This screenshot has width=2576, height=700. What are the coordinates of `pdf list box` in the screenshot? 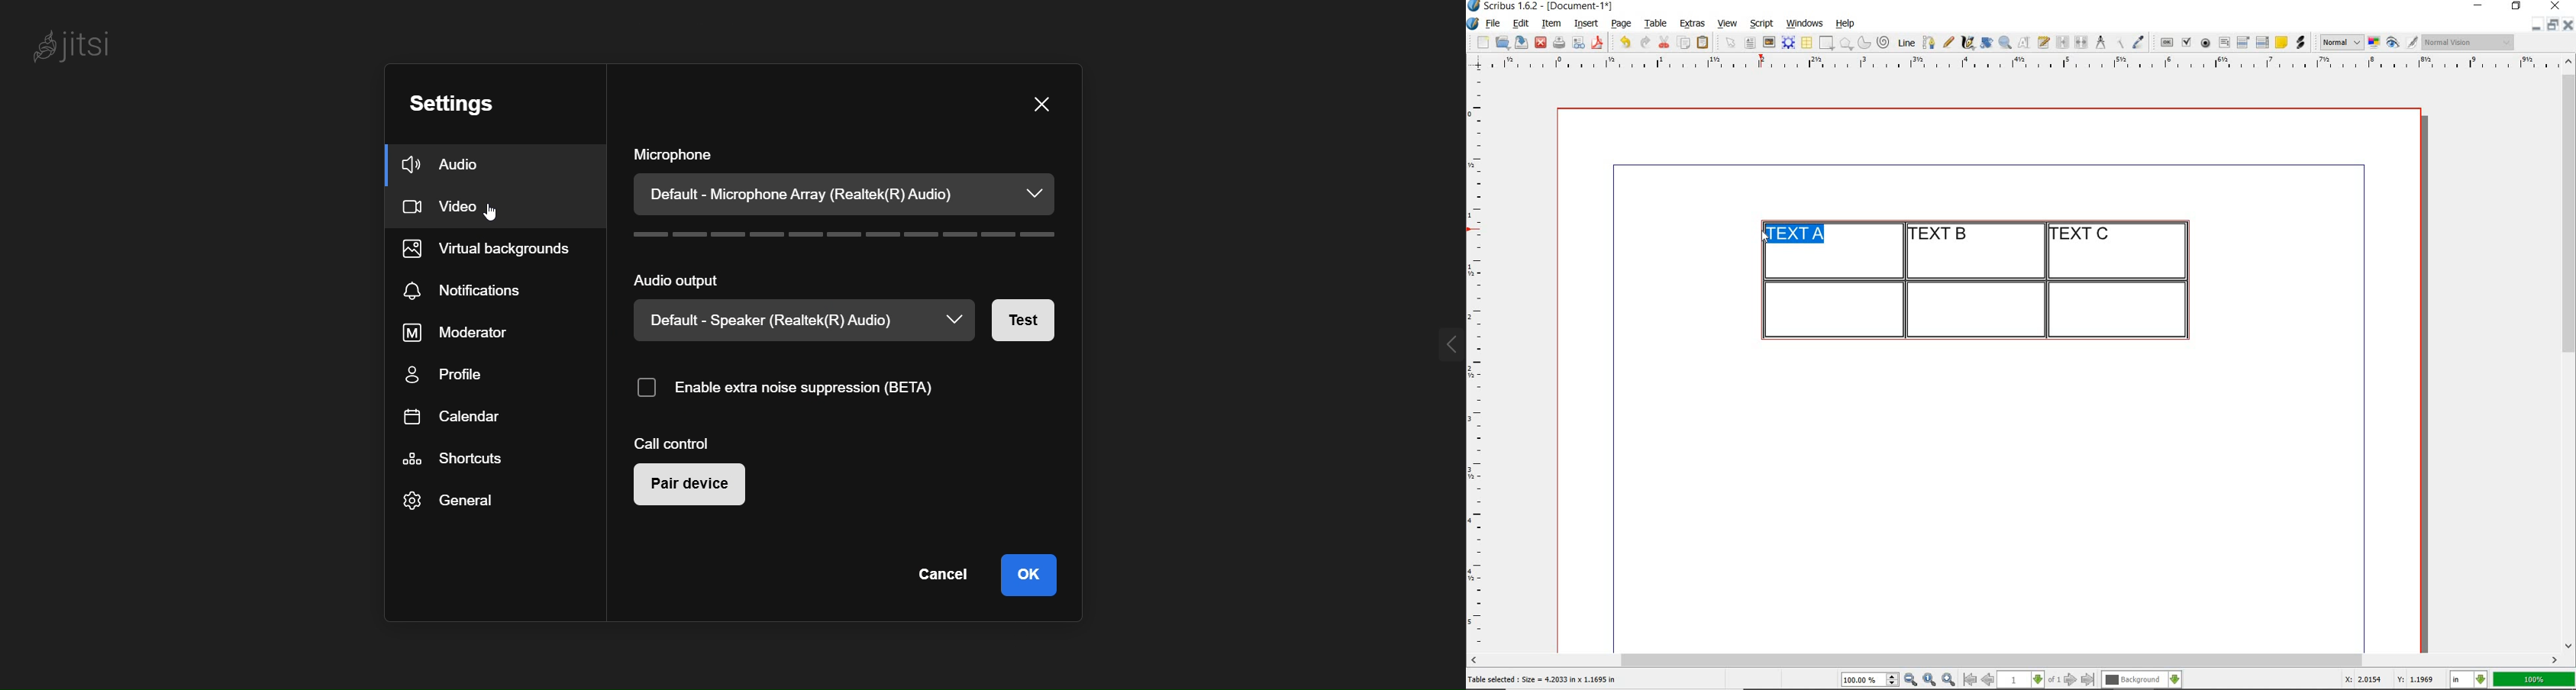 It's located at (2263, 42).